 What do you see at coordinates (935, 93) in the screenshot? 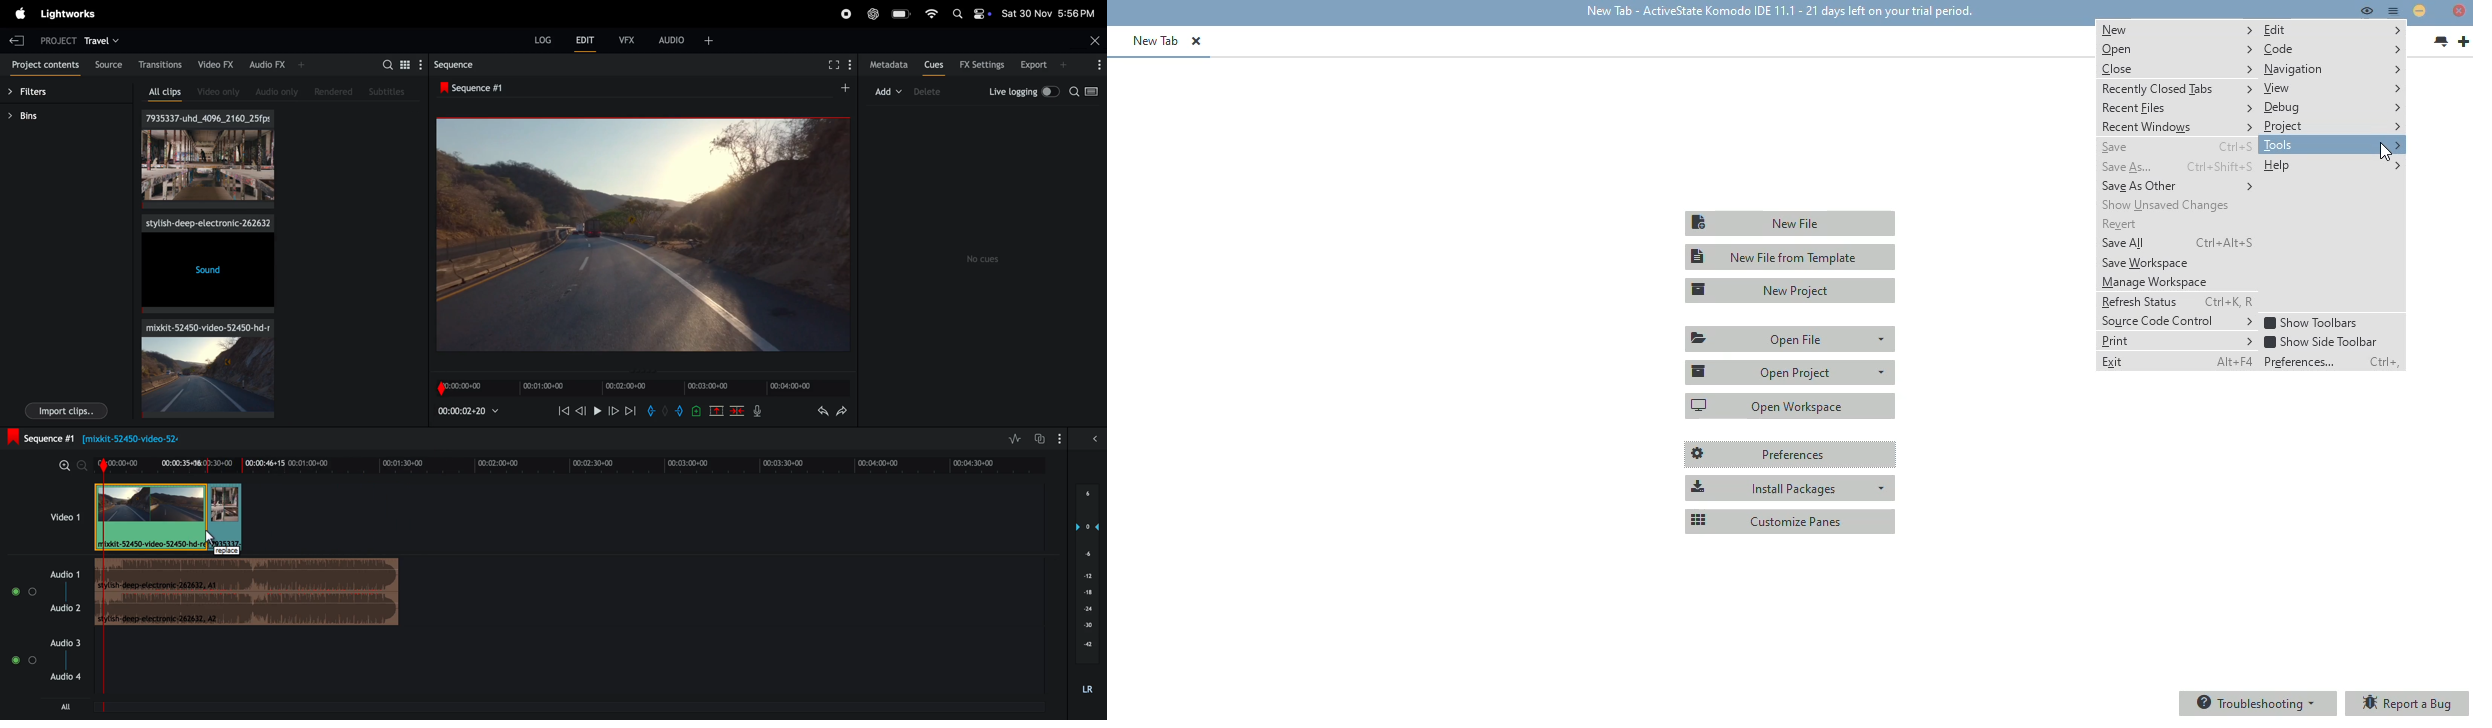
I see `device` at bounding box center [935, 93].